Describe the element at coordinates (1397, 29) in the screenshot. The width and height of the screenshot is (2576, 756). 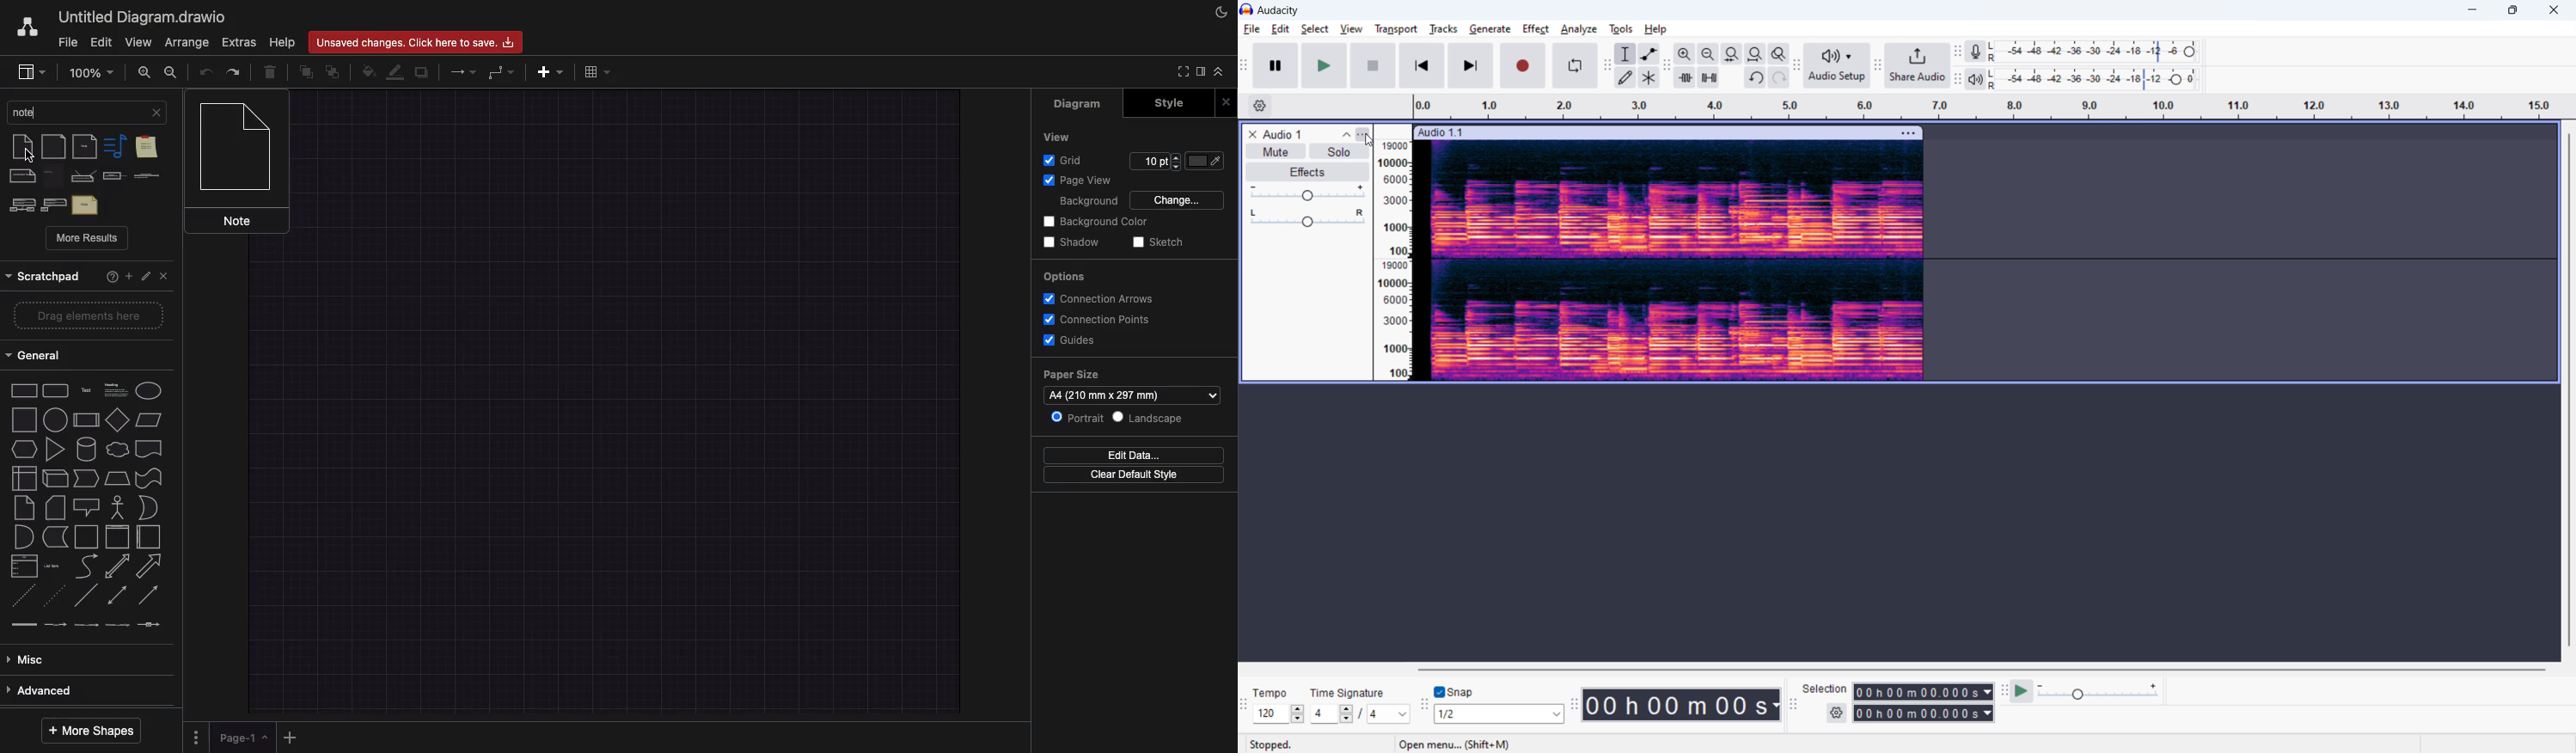
I see `transport` at that location.